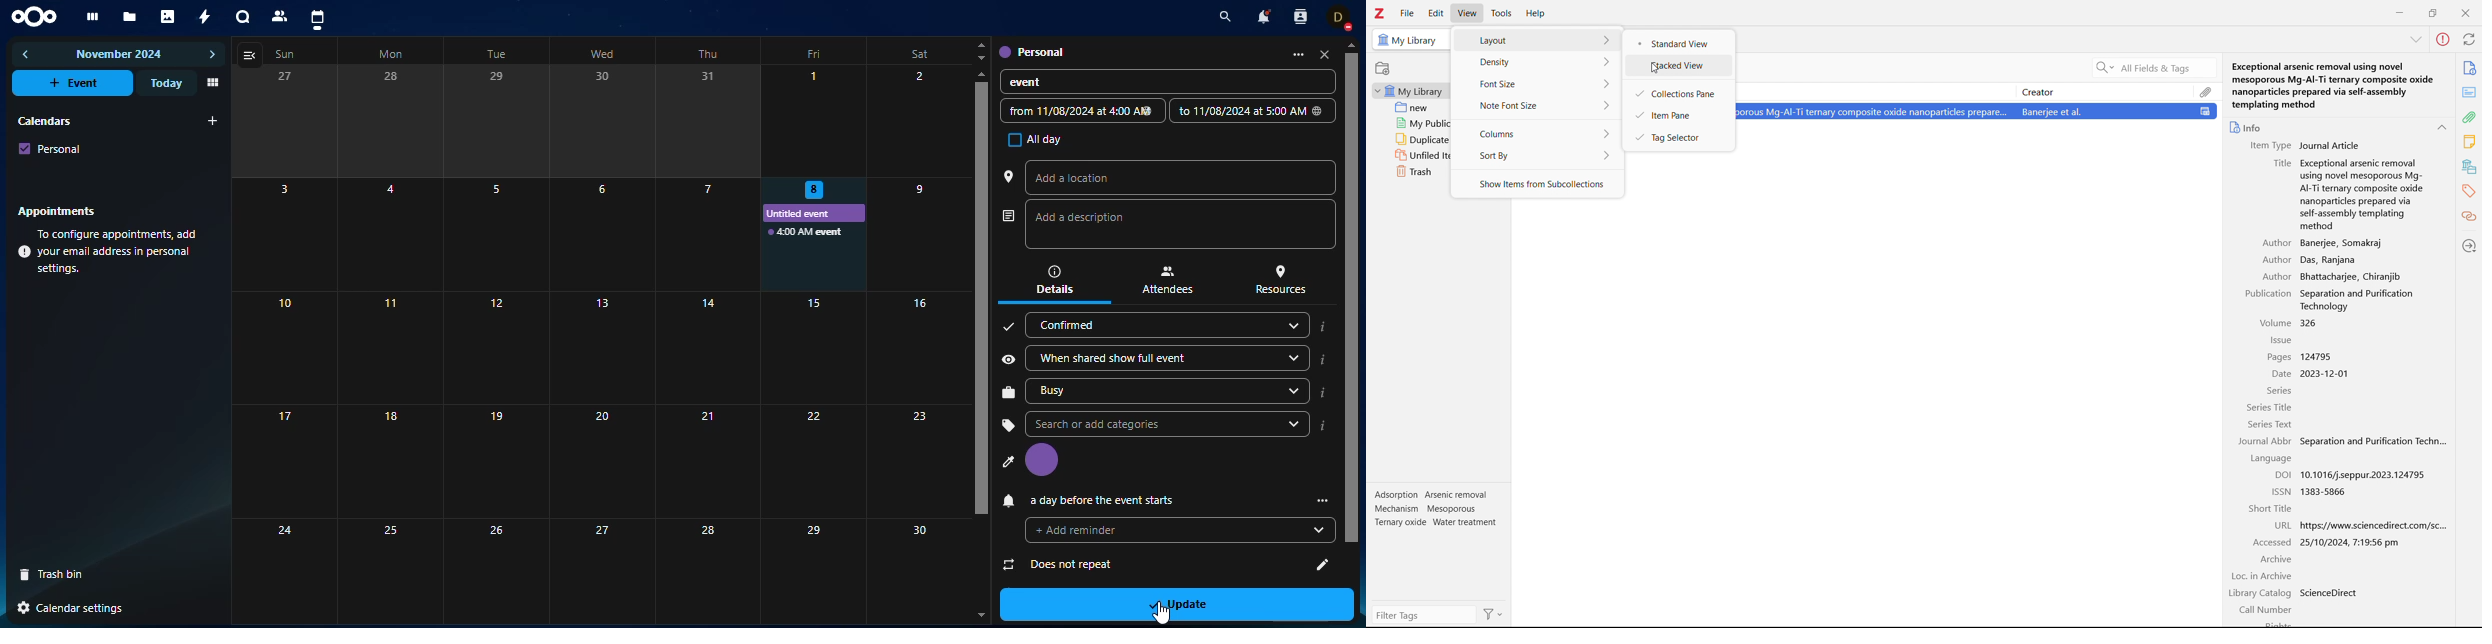 Image resolution: width=2492 pixels, height=644 pixels. Describe the element at coordinates (1107, 392) in the screenshot. I see `busy` at that location.